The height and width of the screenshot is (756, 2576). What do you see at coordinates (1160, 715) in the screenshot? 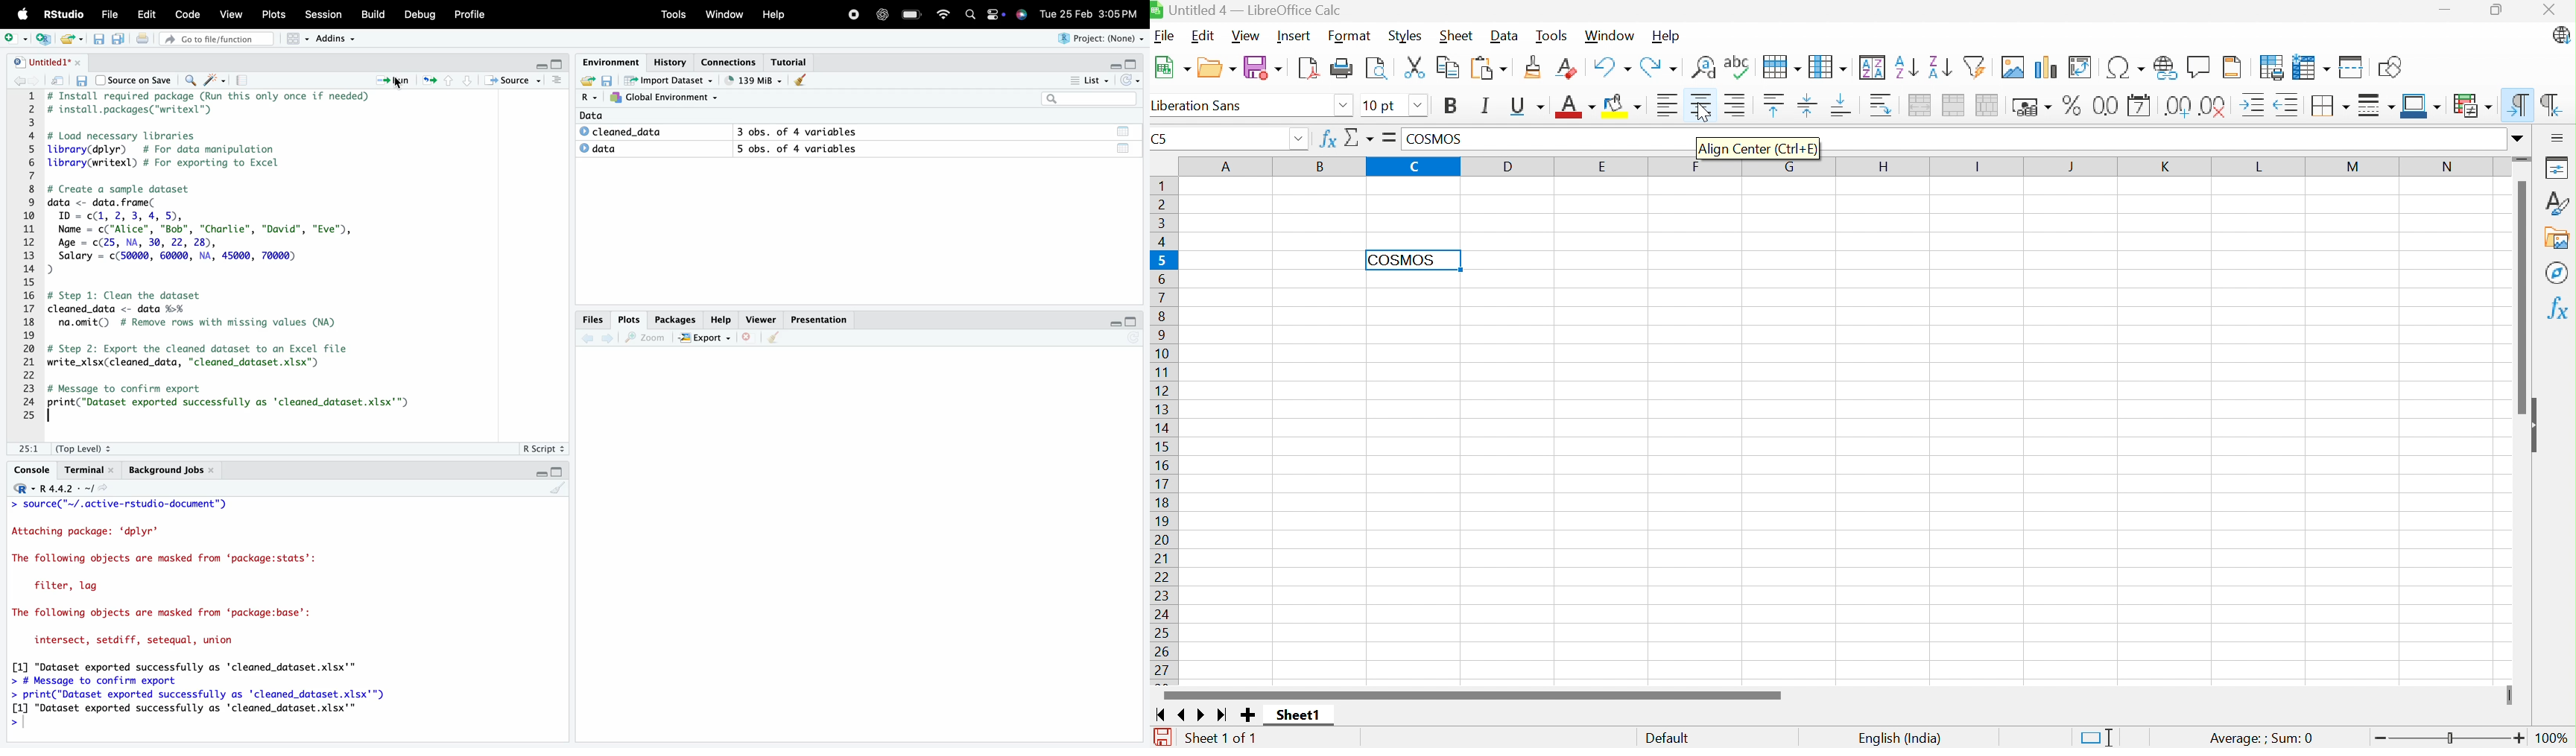
I see `Scroll to first Sheet` at bounding box center [1160, 715].